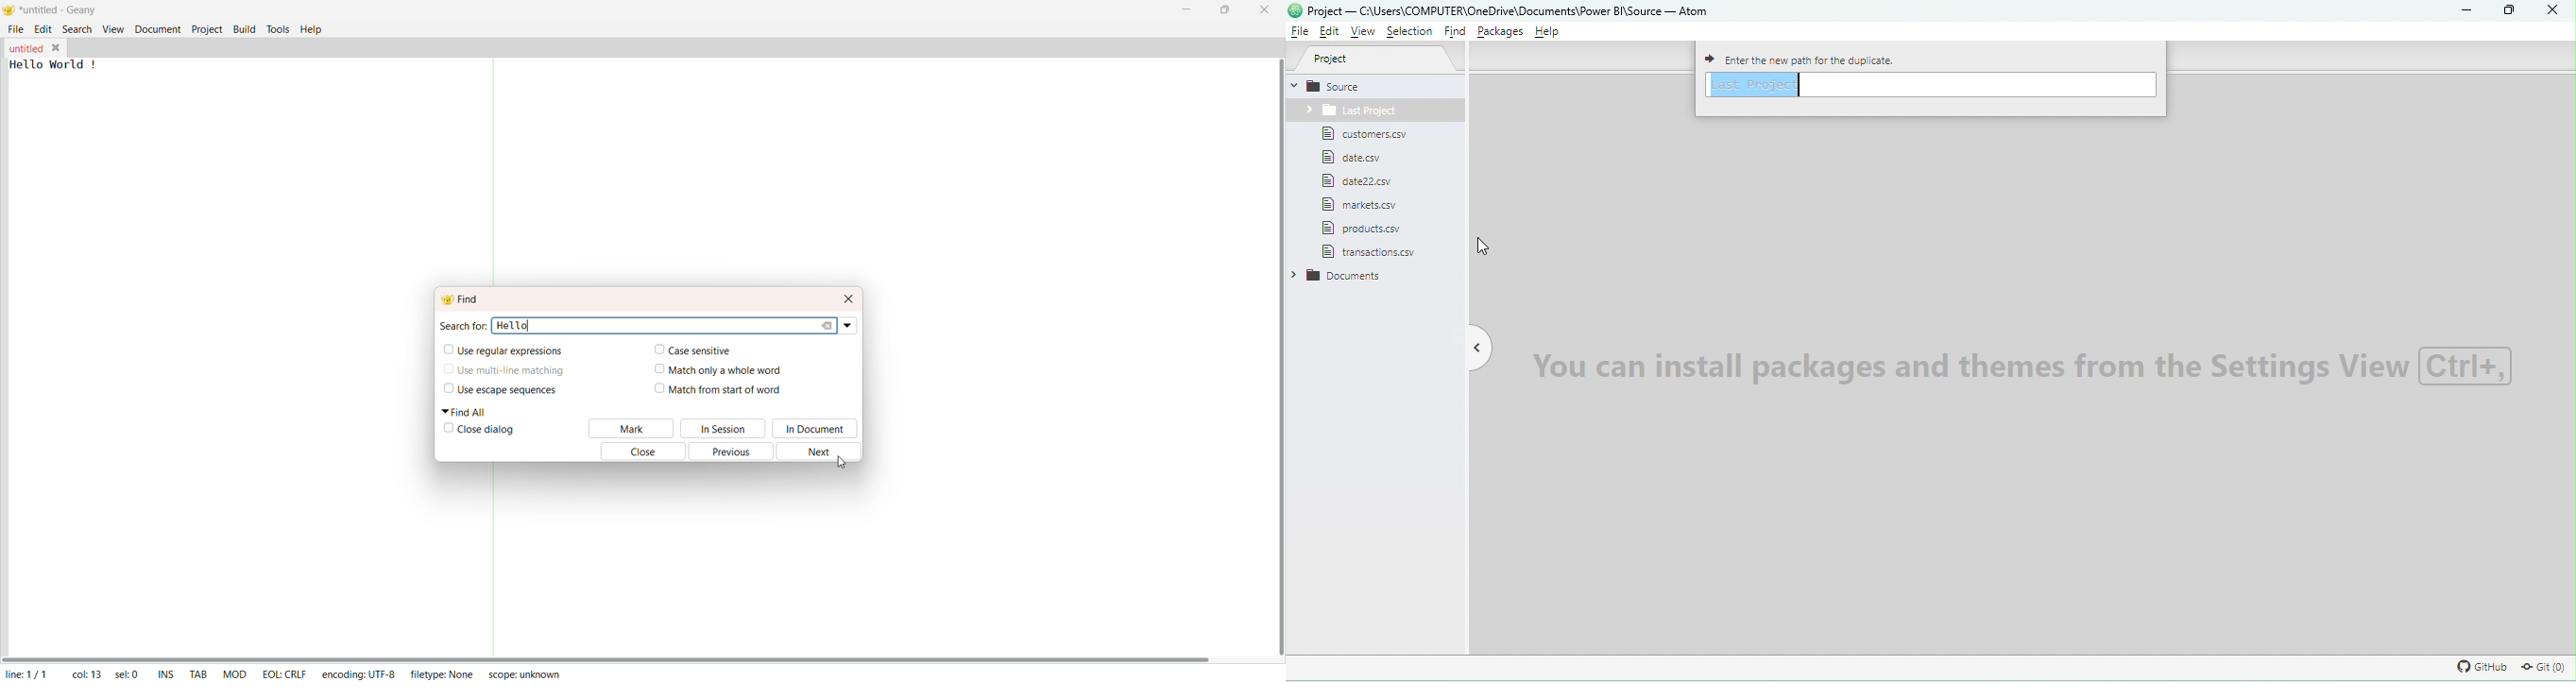  I want to click on logo, so click(1296, 12).